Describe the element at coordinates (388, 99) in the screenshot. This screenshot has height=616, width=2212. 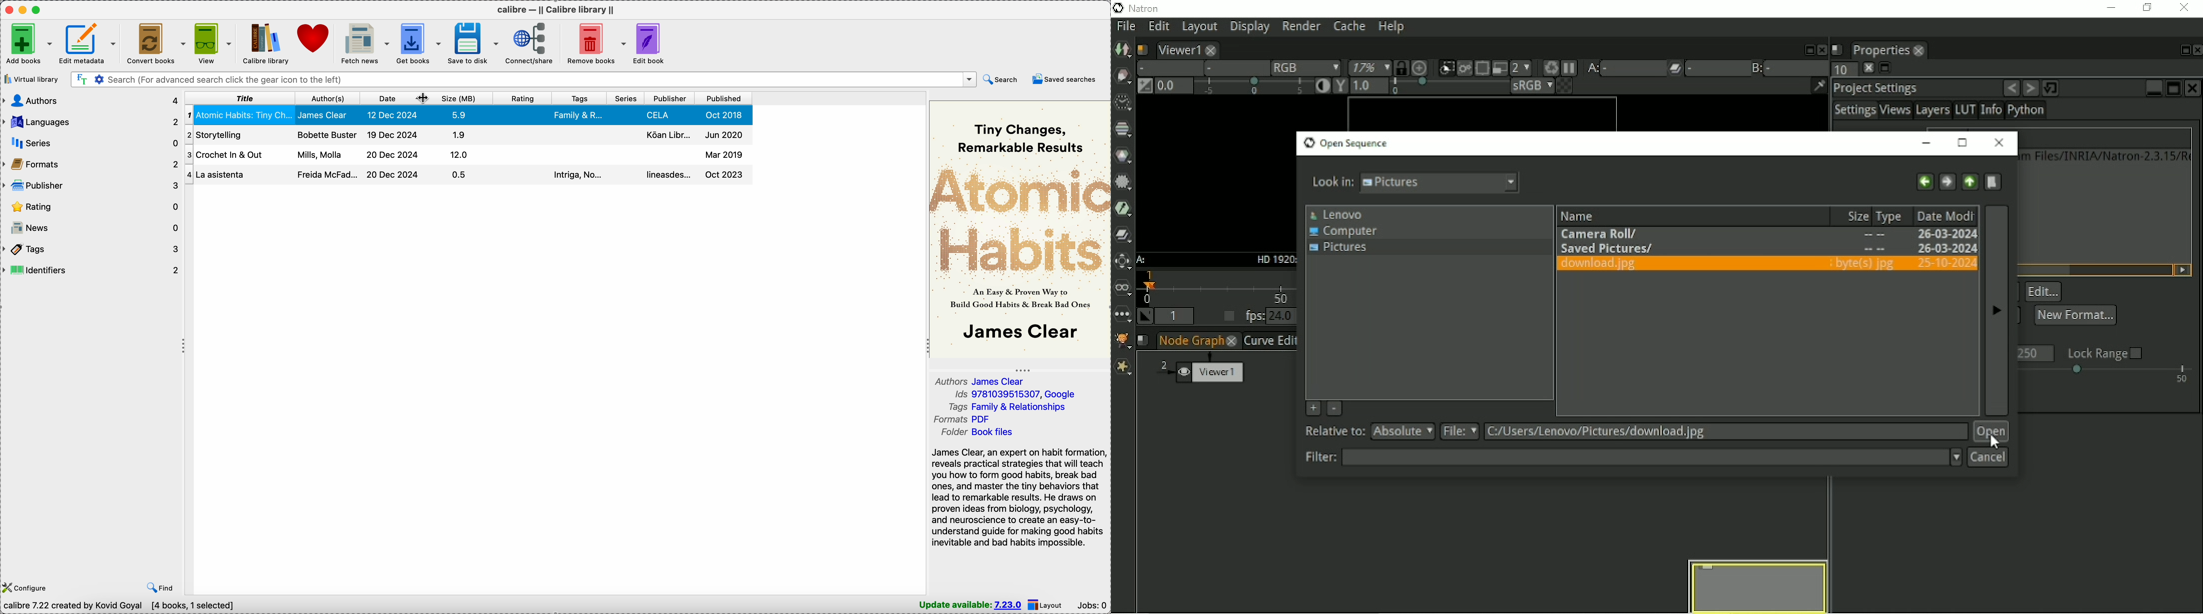
I see `date` at that location.